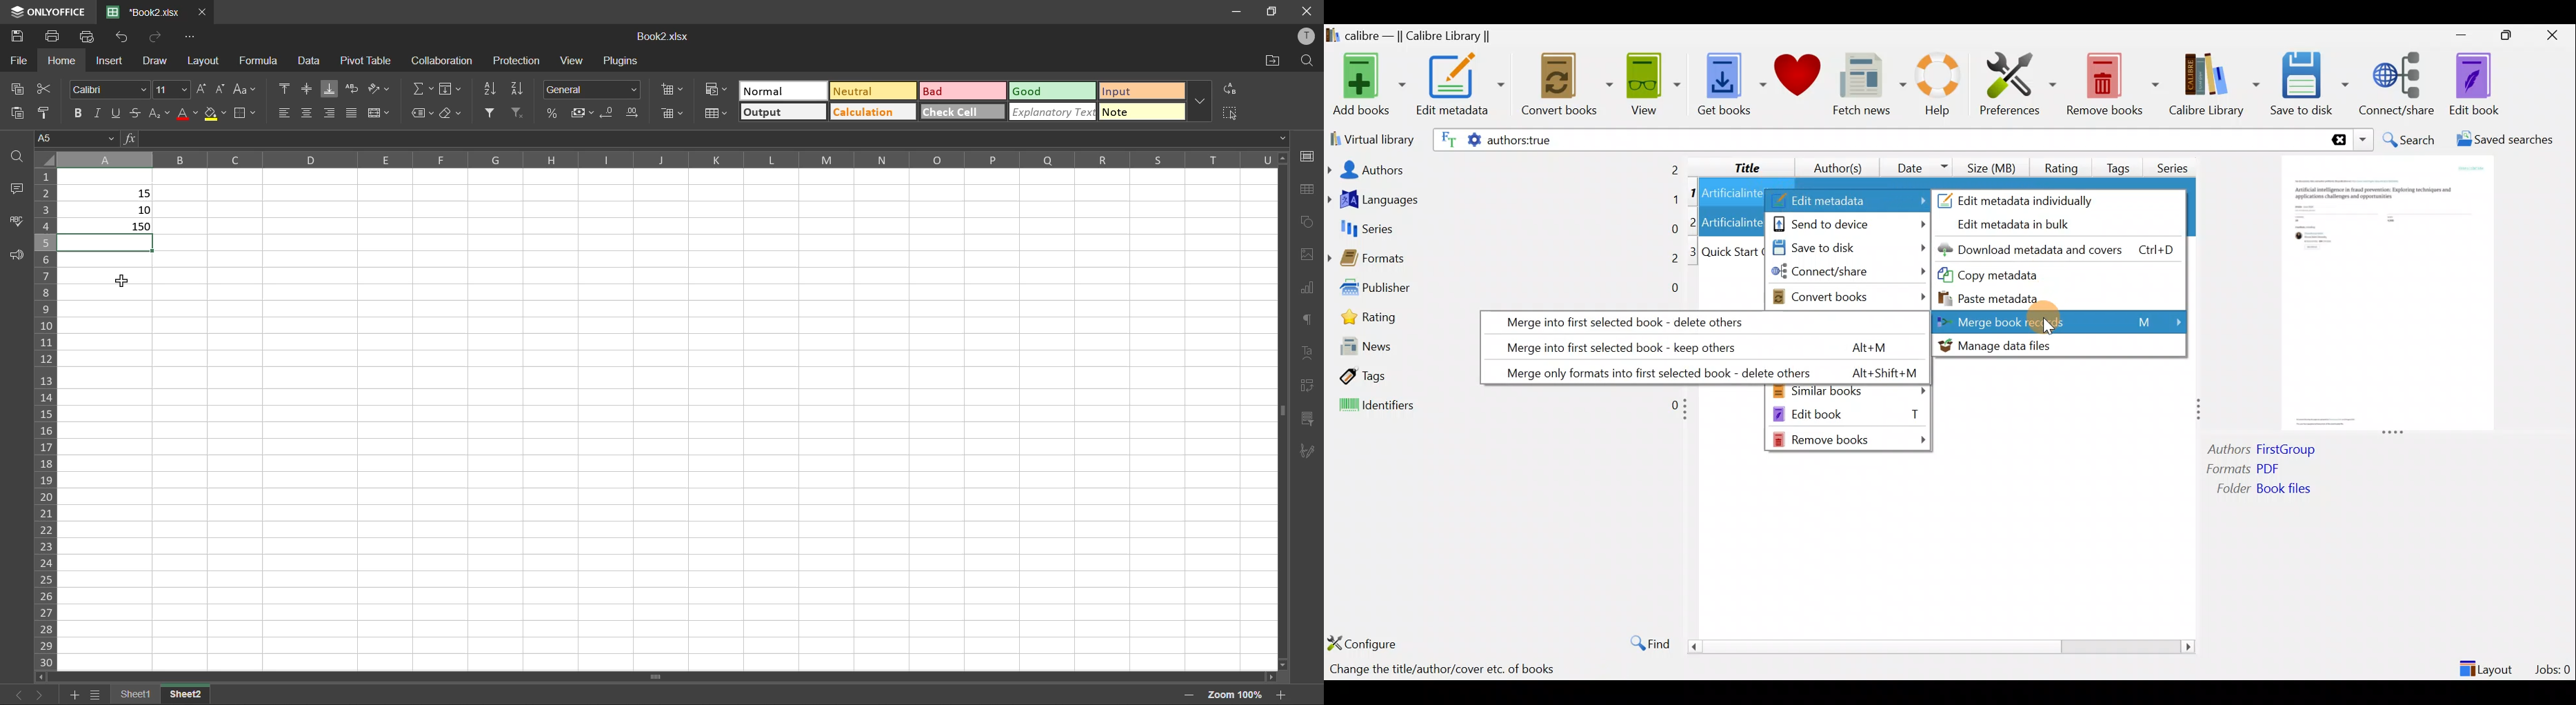  I want to click on Connect/share, so click(1849, 274).